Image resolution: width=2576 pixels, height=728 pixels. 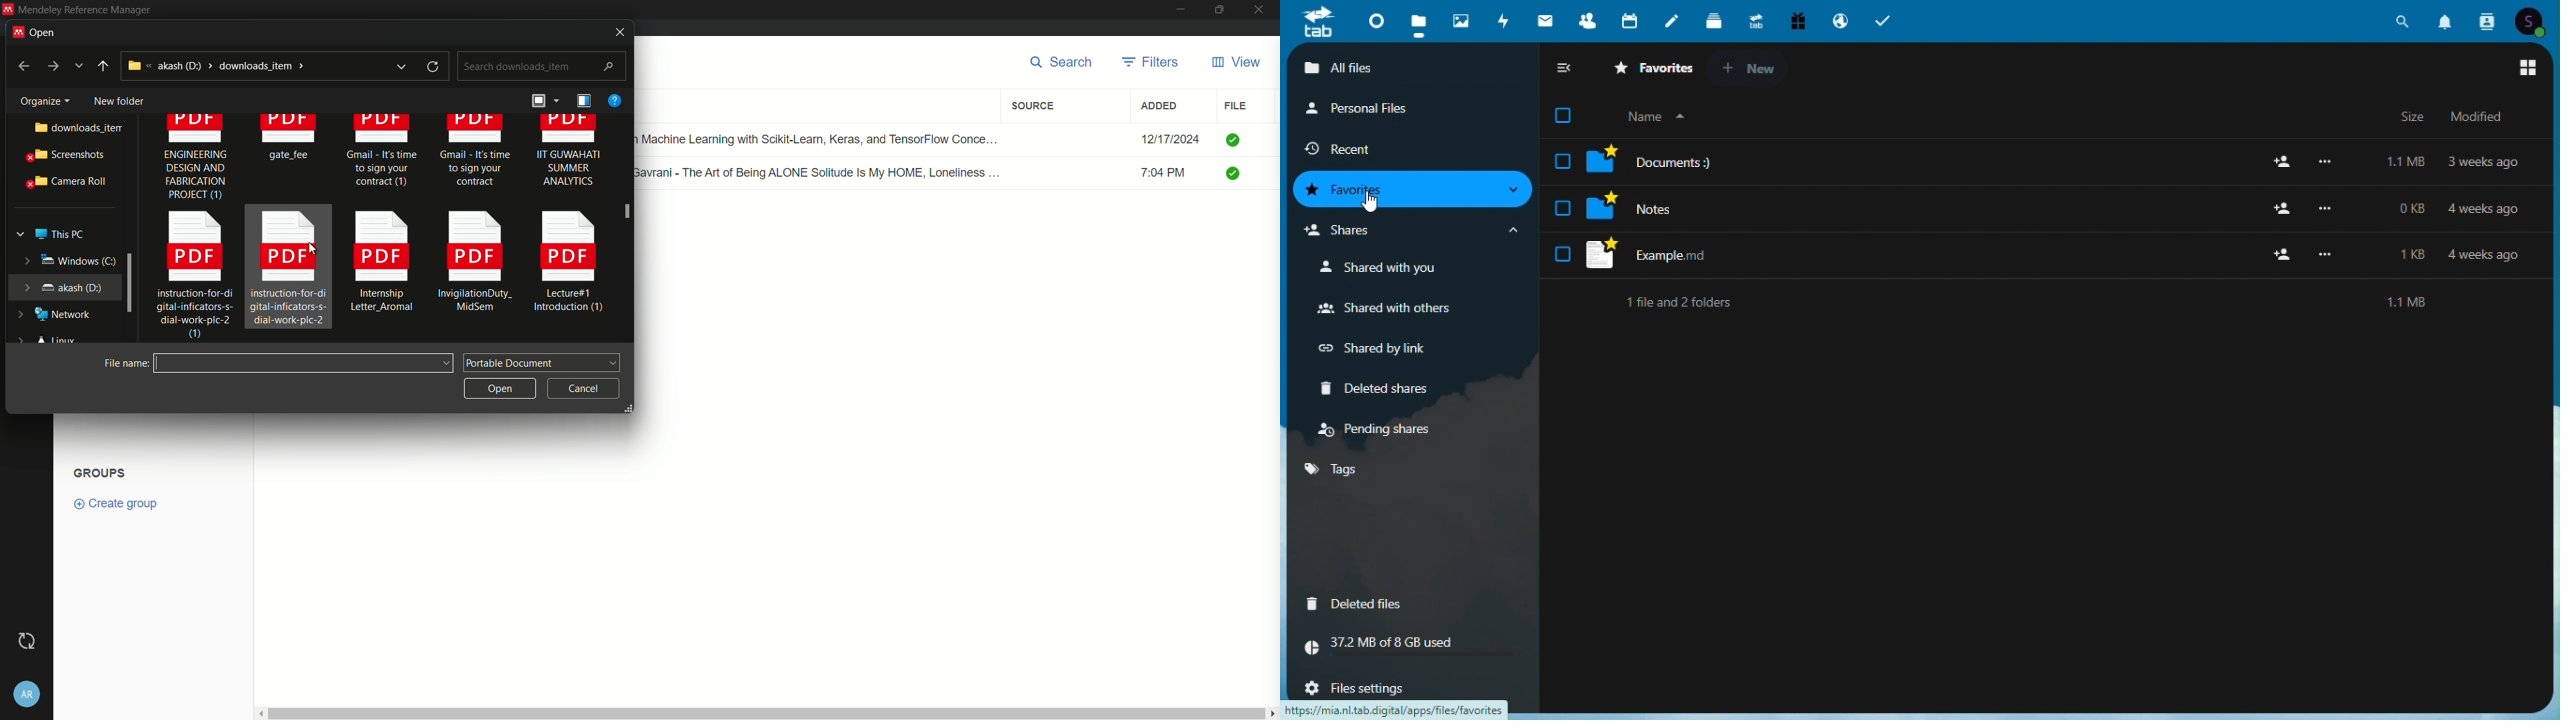 What do you see at coordinates (627, 229) in the screenshot?
I see `scroll bar` at bounding box center [627, 229].